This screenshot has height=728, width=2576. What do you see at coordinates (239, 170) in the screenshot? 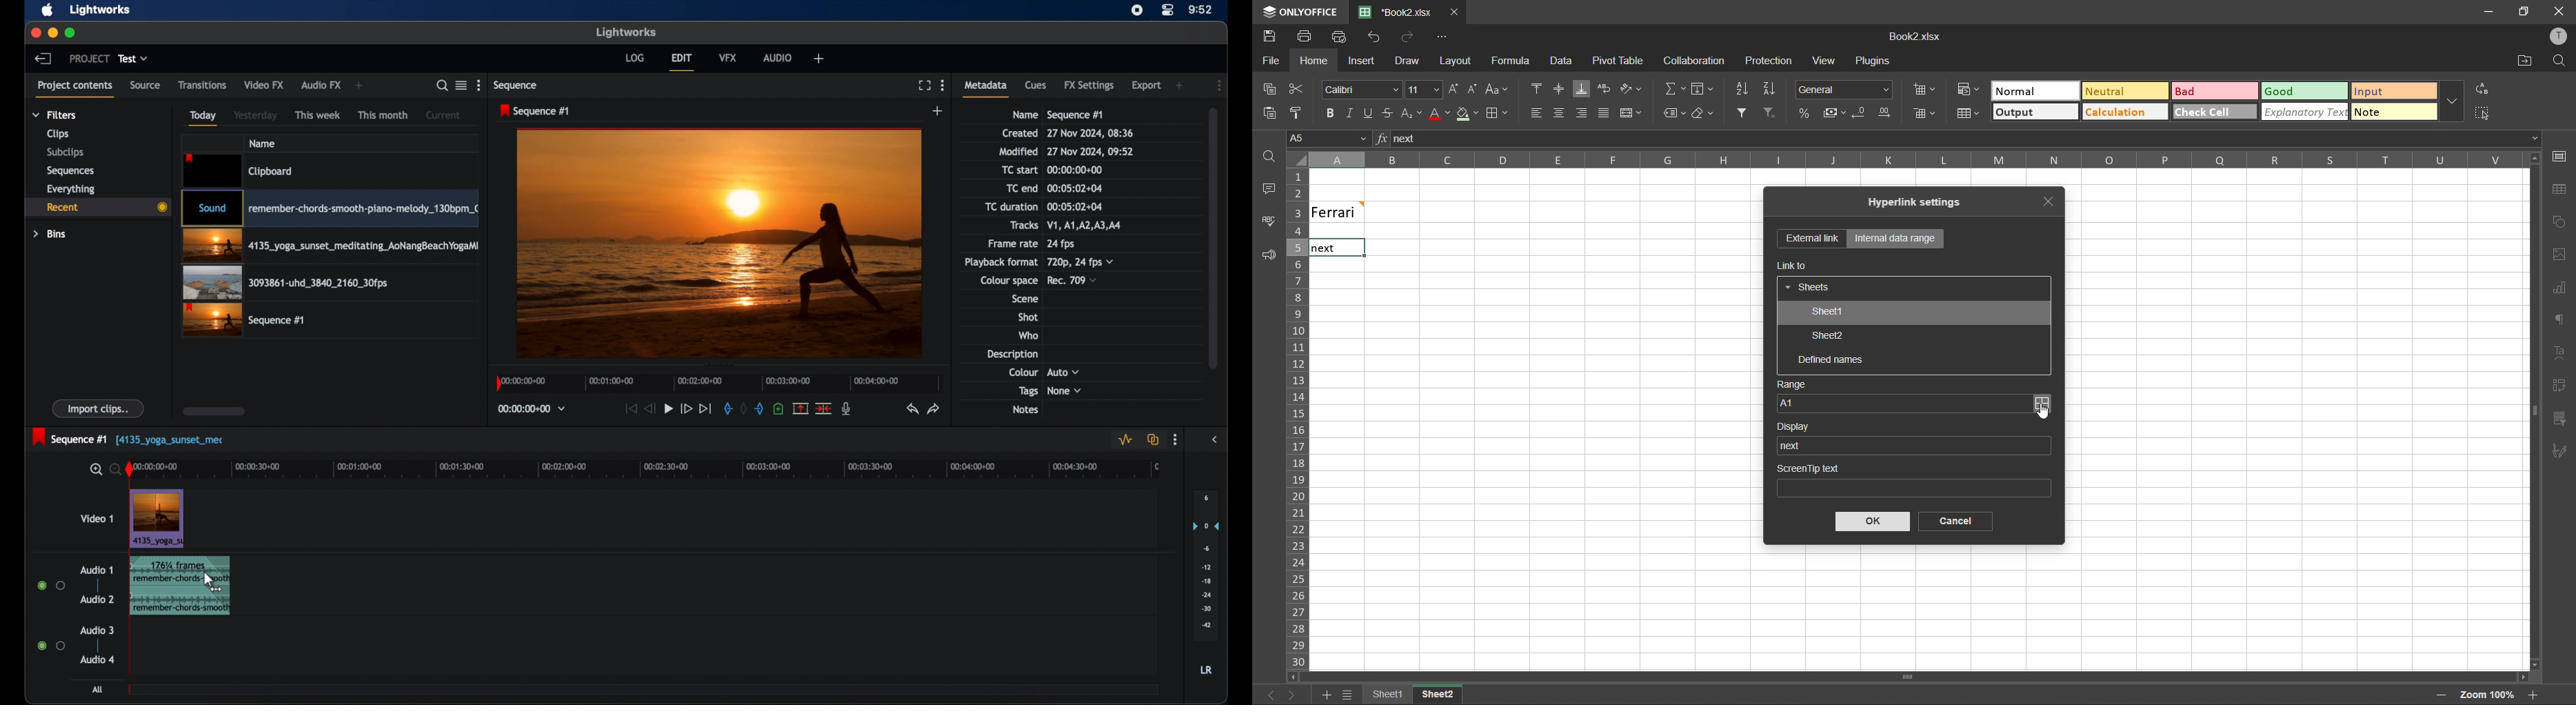
I see `video clip` at bounding box center [239, 170].